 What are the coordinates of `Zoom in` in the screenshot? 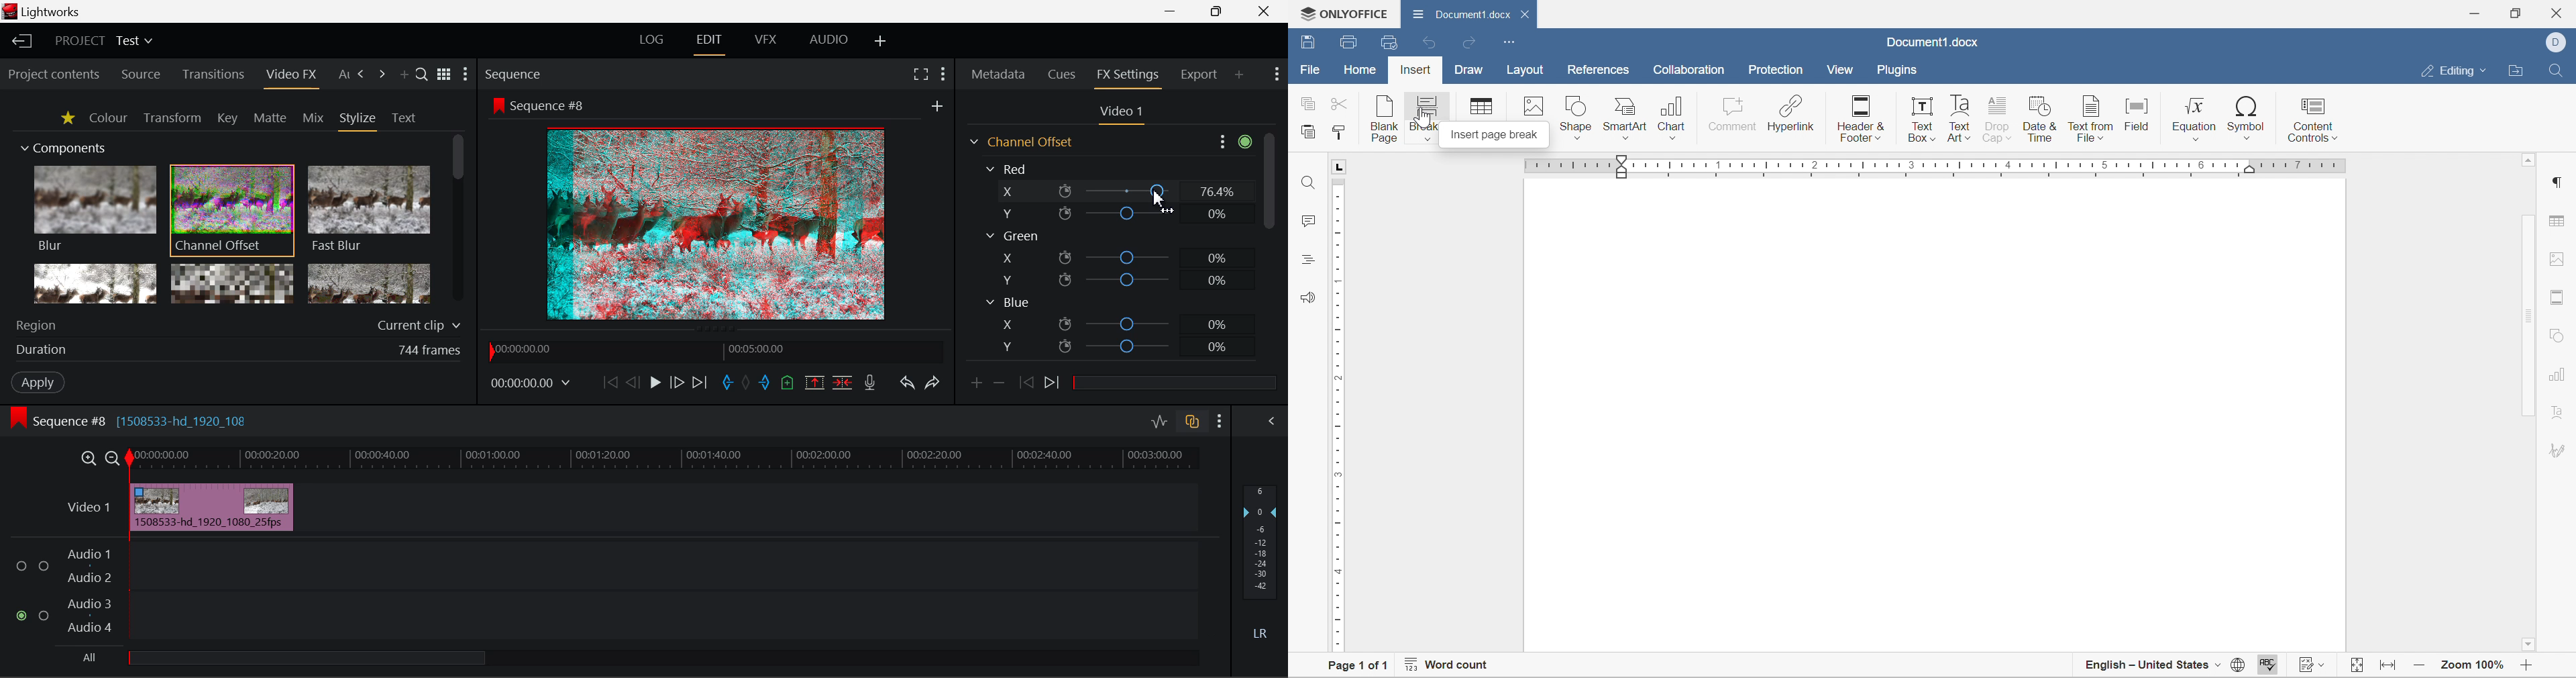 It's located at (2530, 669).